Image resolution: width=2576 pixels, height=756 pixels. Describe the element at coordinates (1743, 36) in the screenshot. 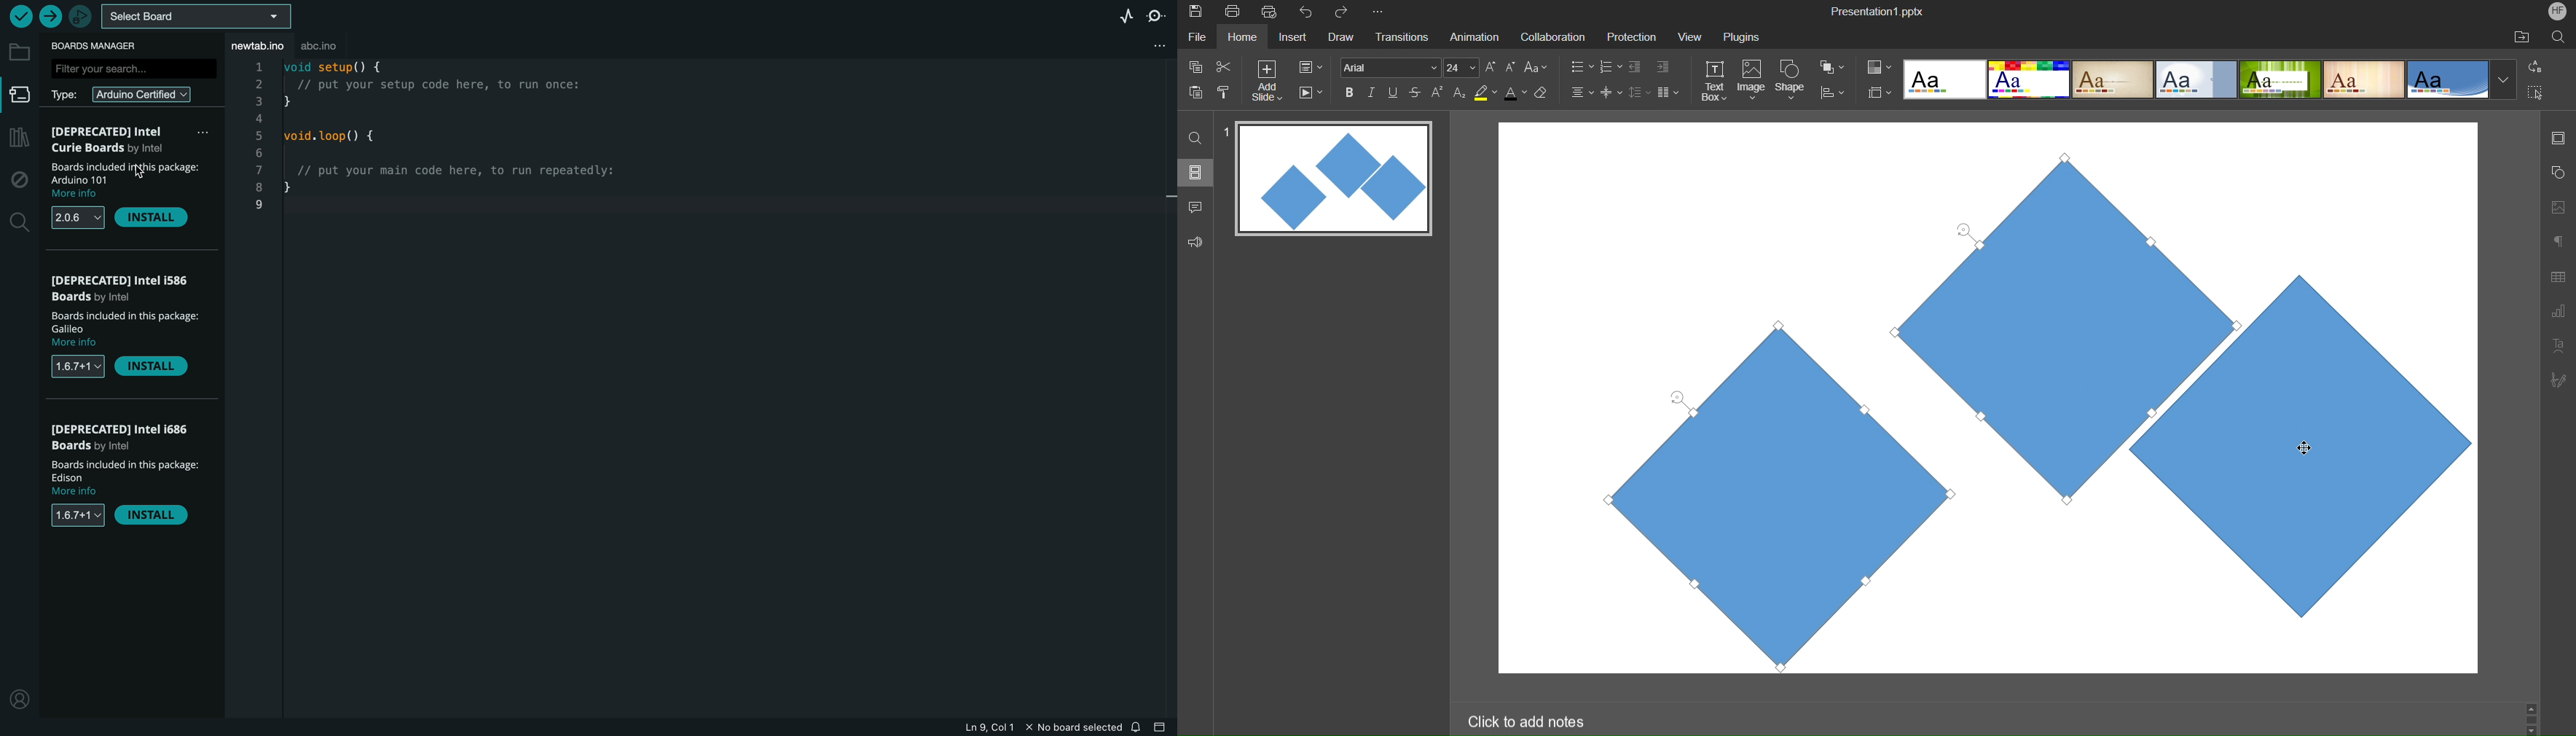

I see `Plugins` at that location.